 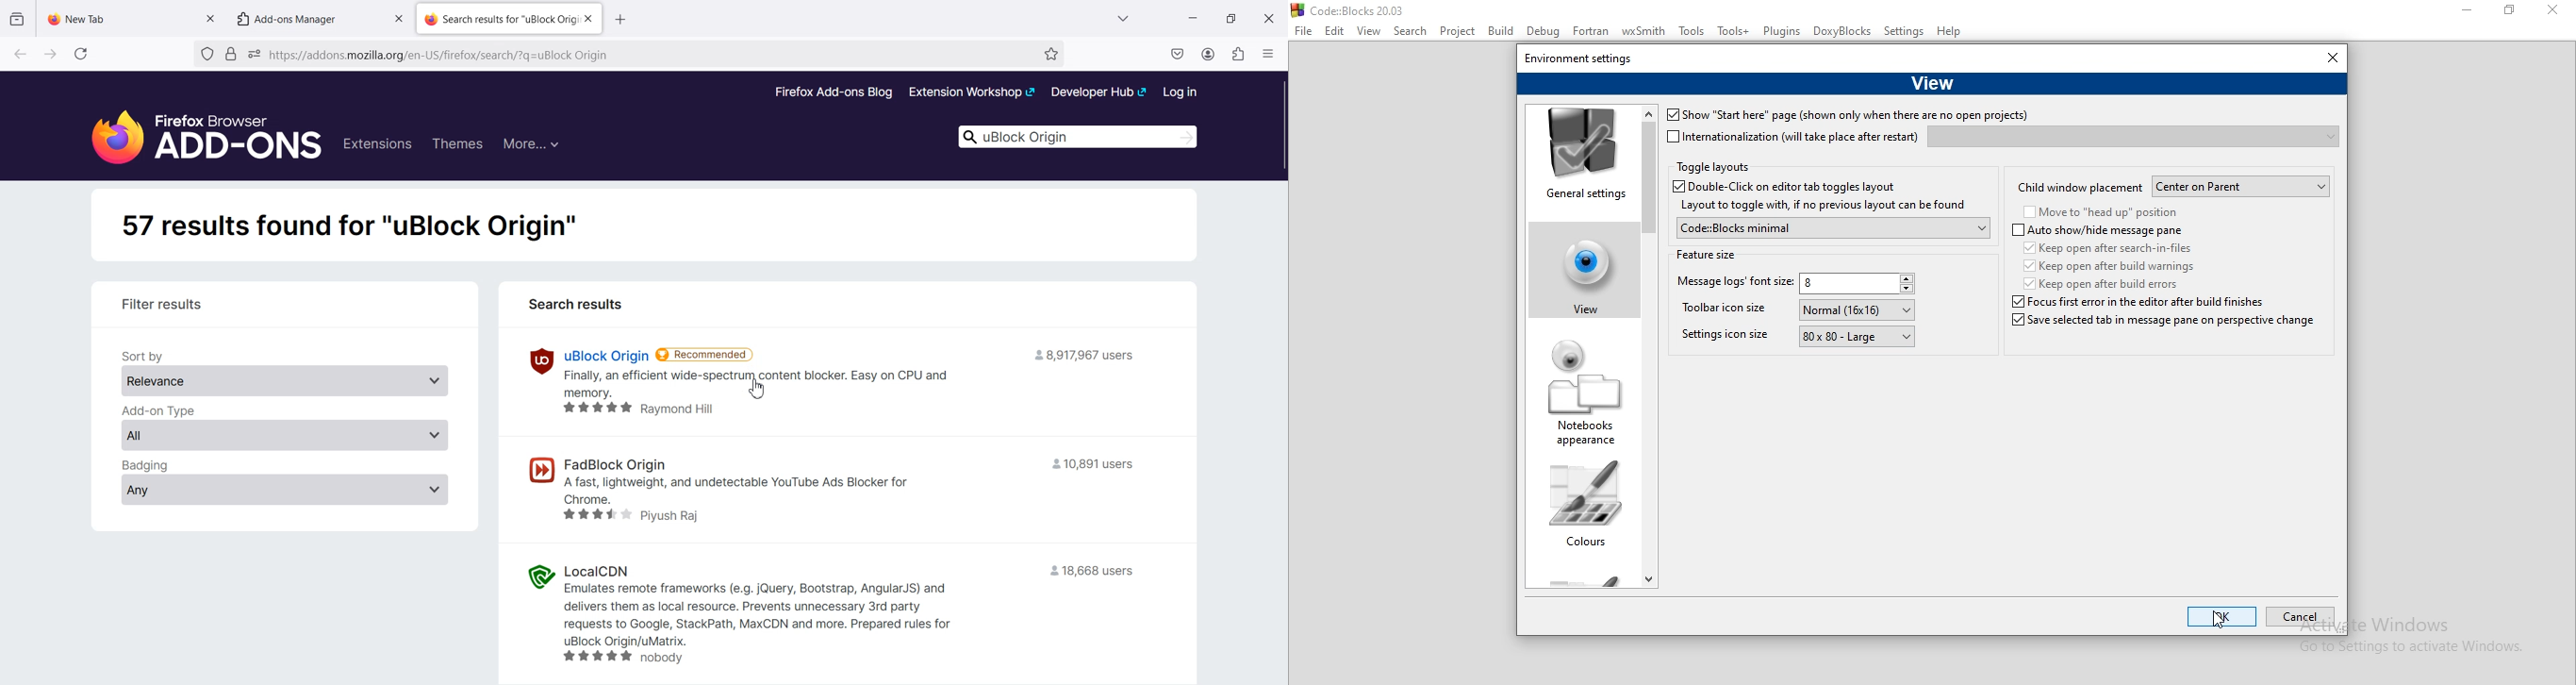 What do you see at coordinates (1793, 137) in the screenshot?
I see `Internationalization (will take place after restart)` at bounding box center [1793, 137].